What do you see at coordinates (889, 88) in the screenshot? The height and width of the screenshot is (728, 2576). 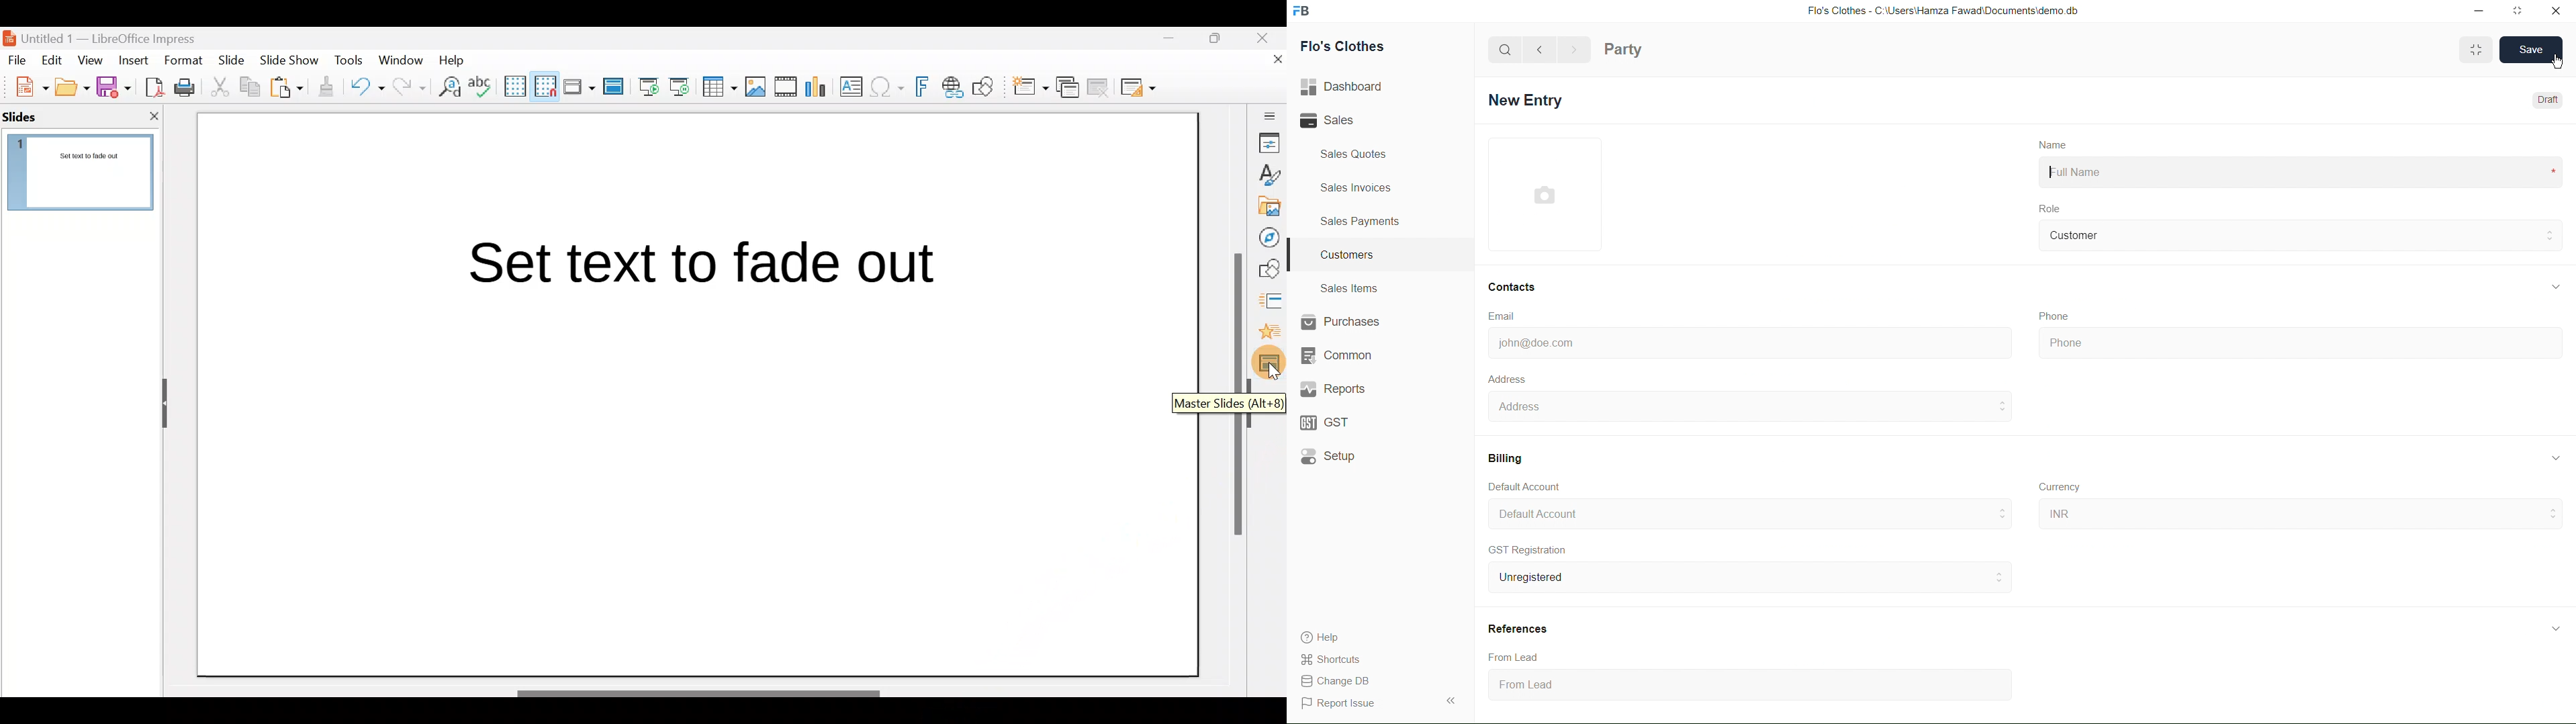 I see `Insert special characters` at bounding box center [889, 88].